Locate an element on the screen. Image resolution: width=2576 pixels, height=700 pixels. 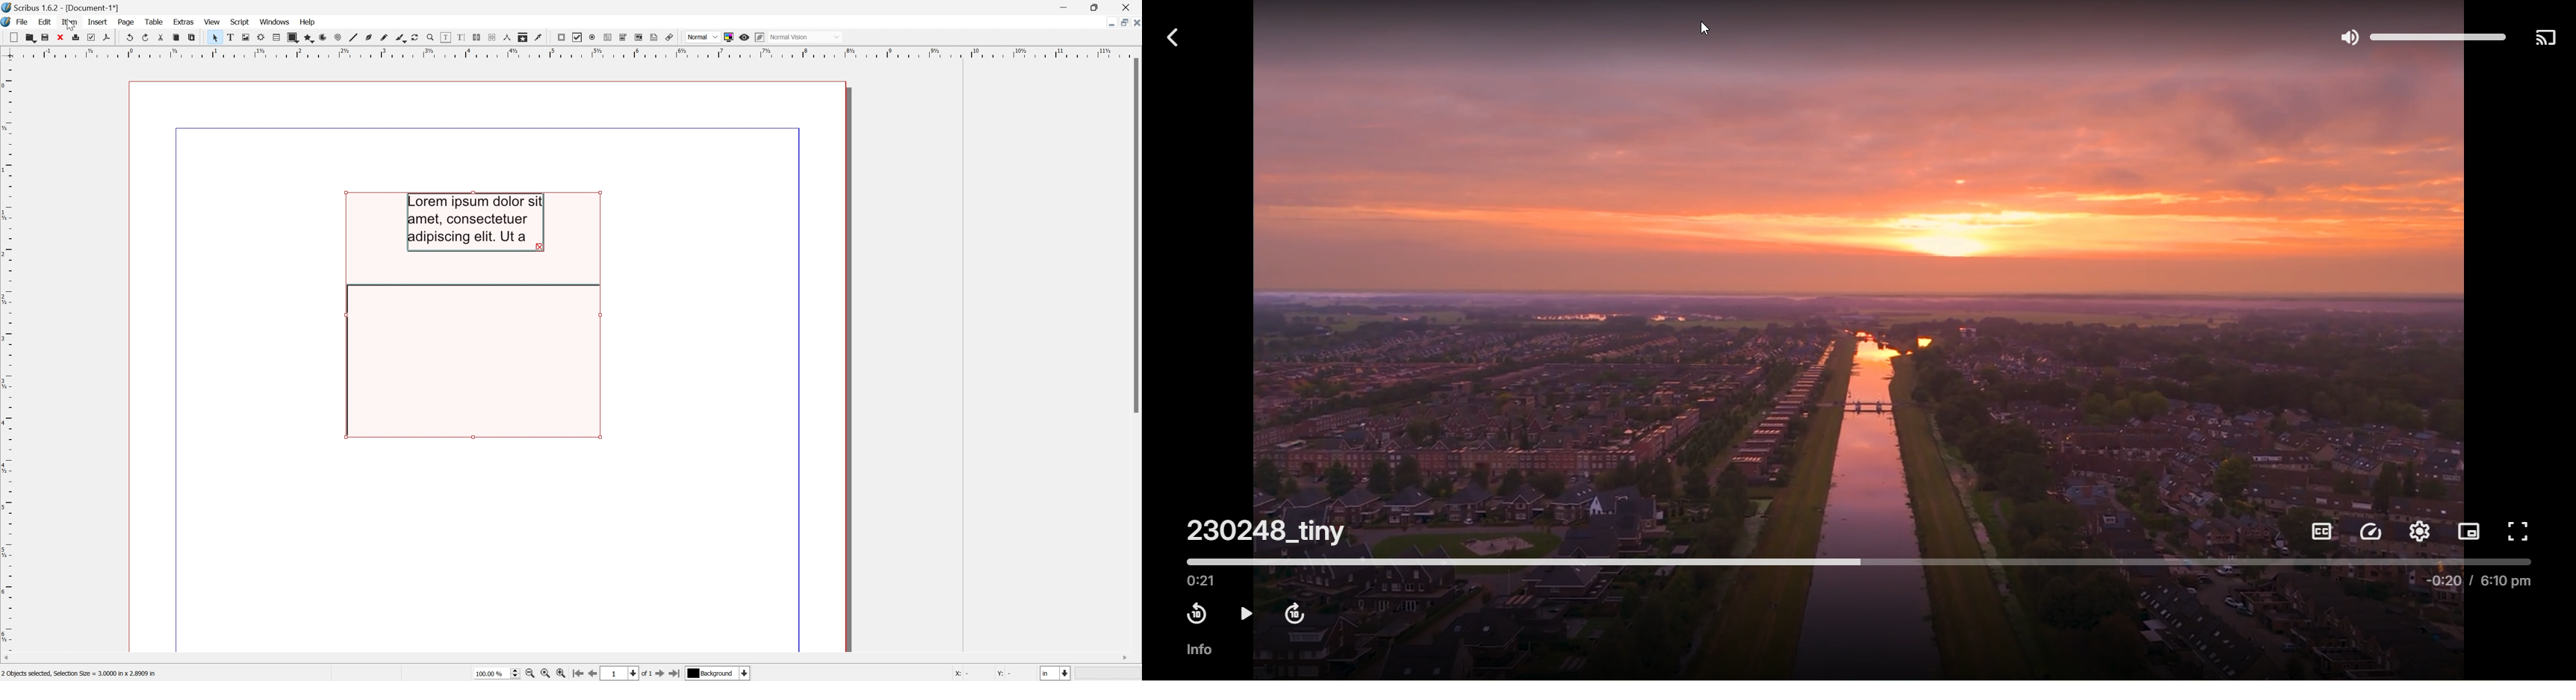
Go to the first page is located at coordinates (579, 675).